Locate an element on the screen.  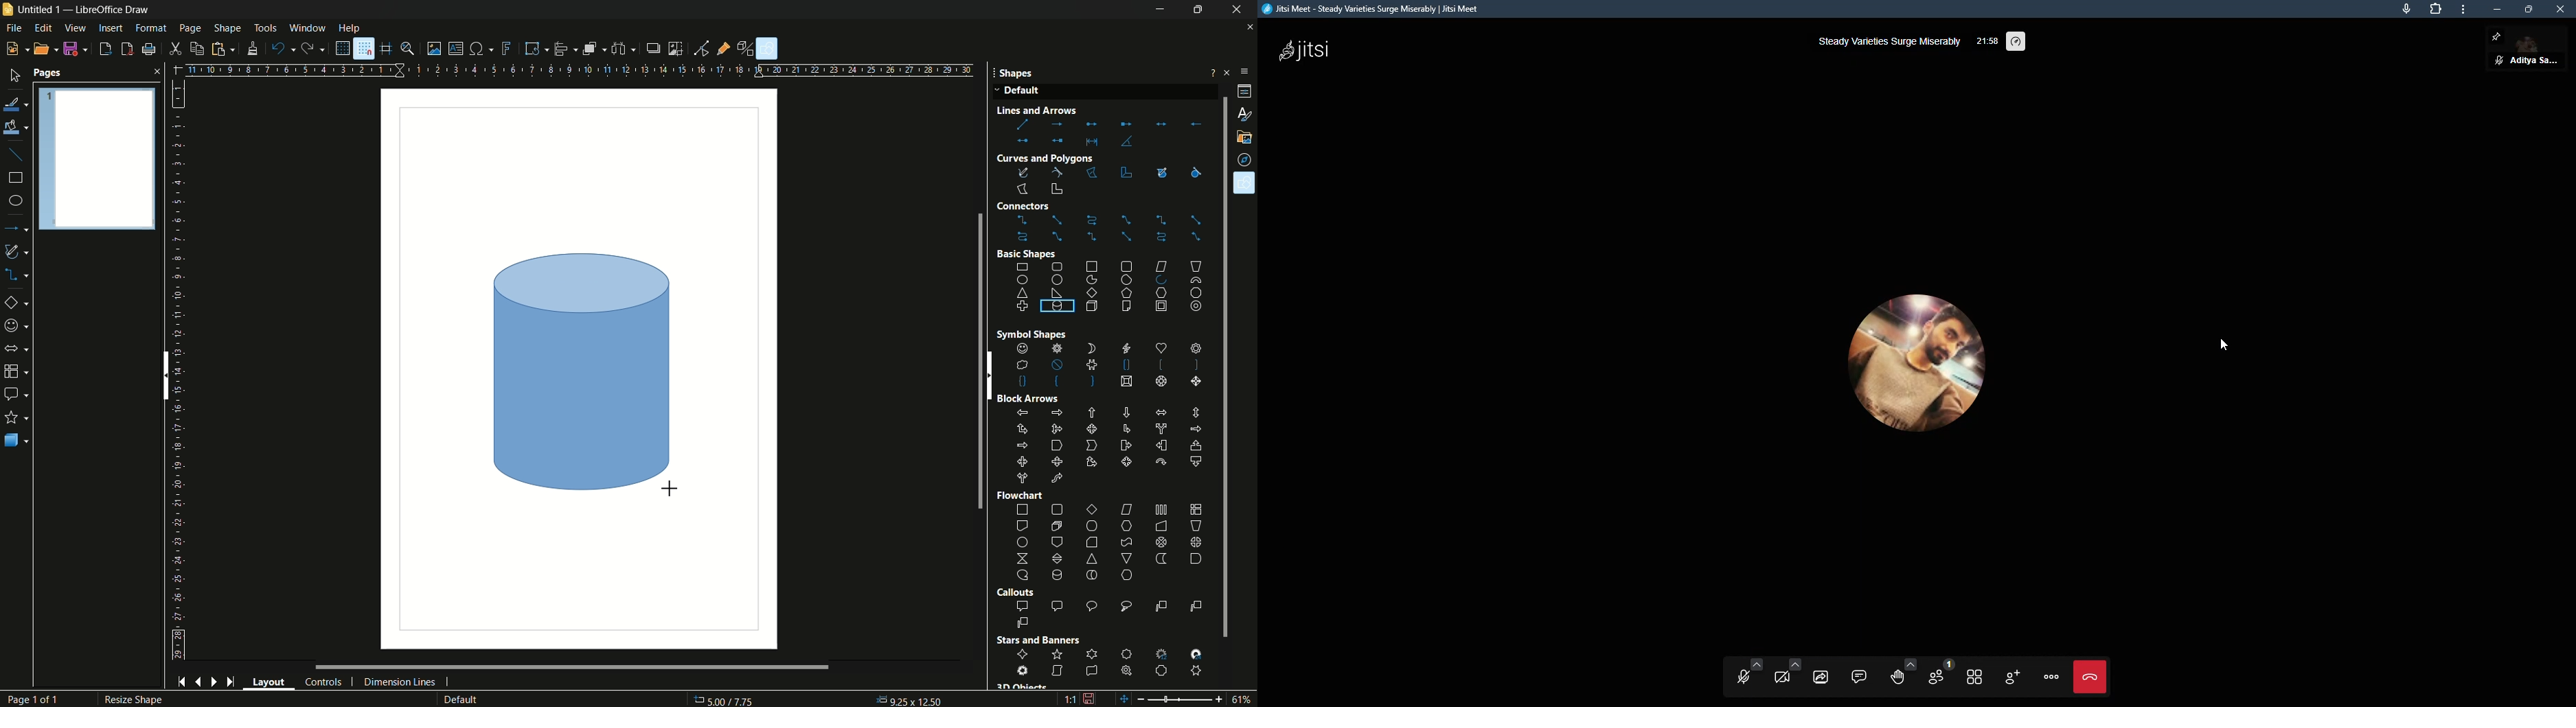
Connectors is located at coordinates (1044, 206).